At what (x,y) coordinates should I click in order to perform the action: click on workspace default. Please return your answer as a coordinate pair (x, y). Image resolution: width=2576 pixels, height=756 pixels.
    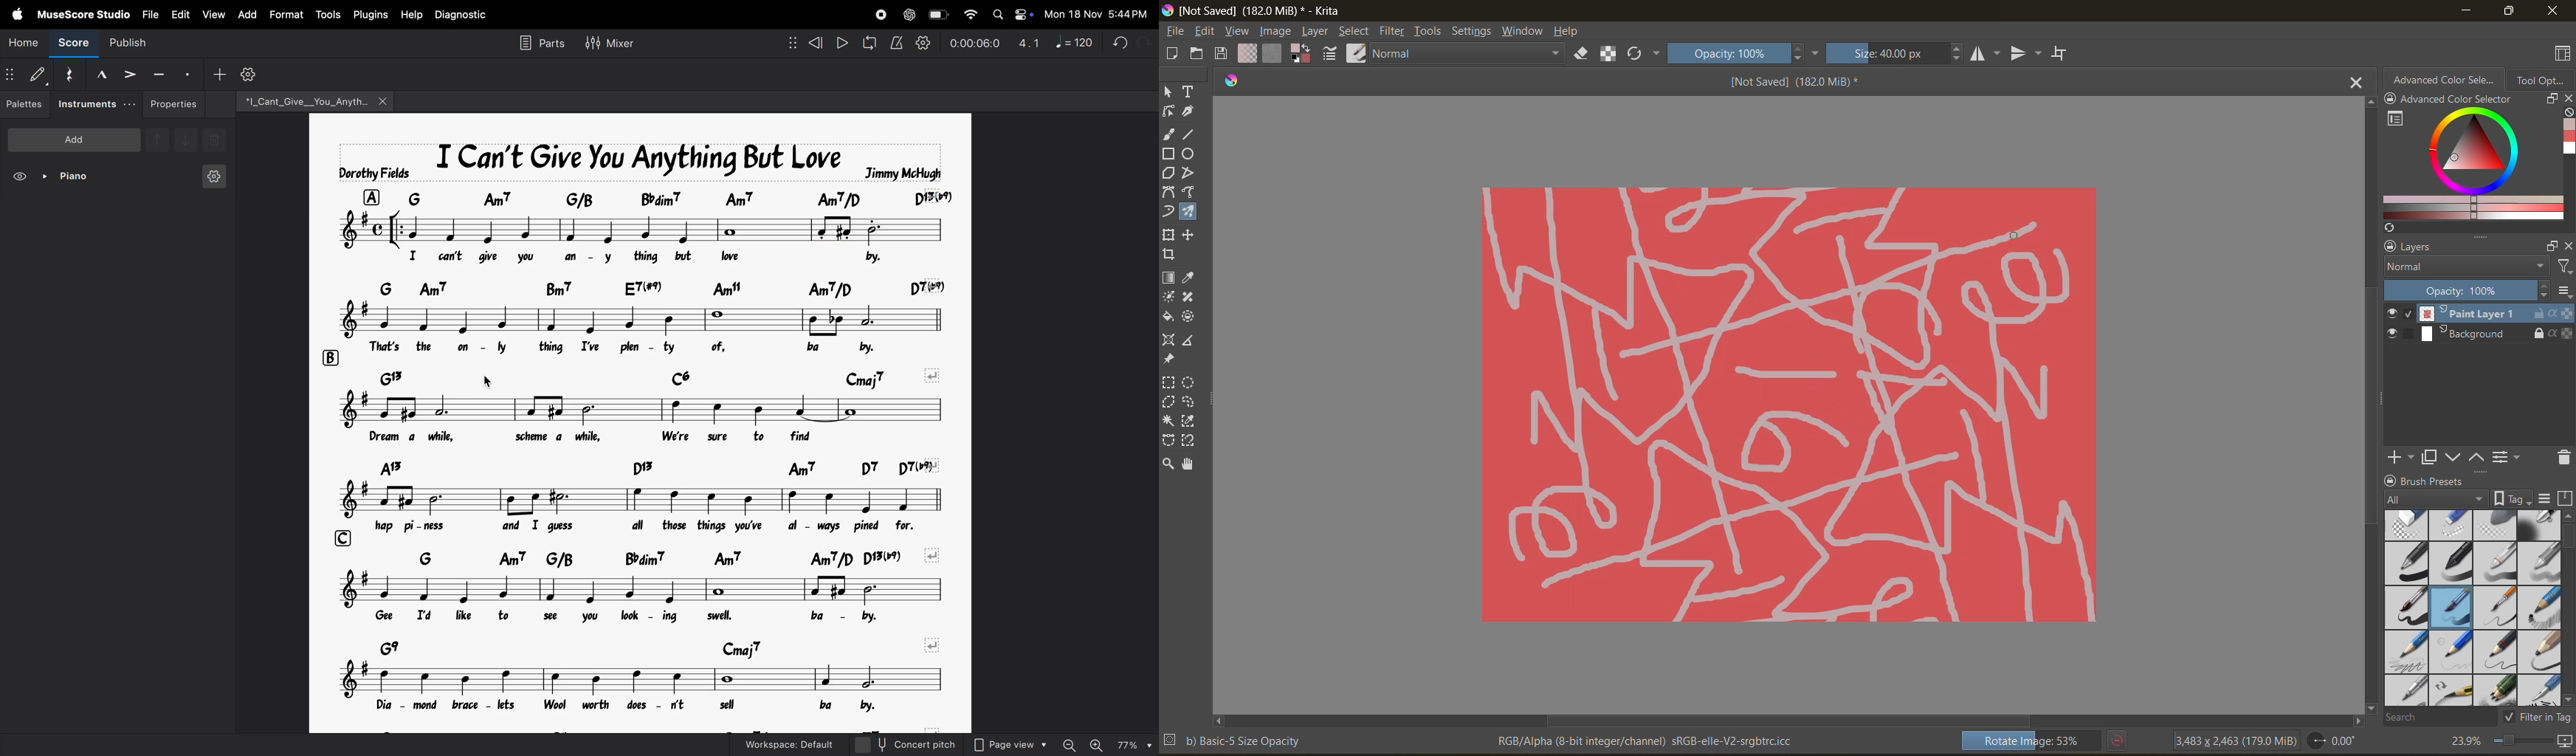
    Looking at the image, I should click on (783, 744).